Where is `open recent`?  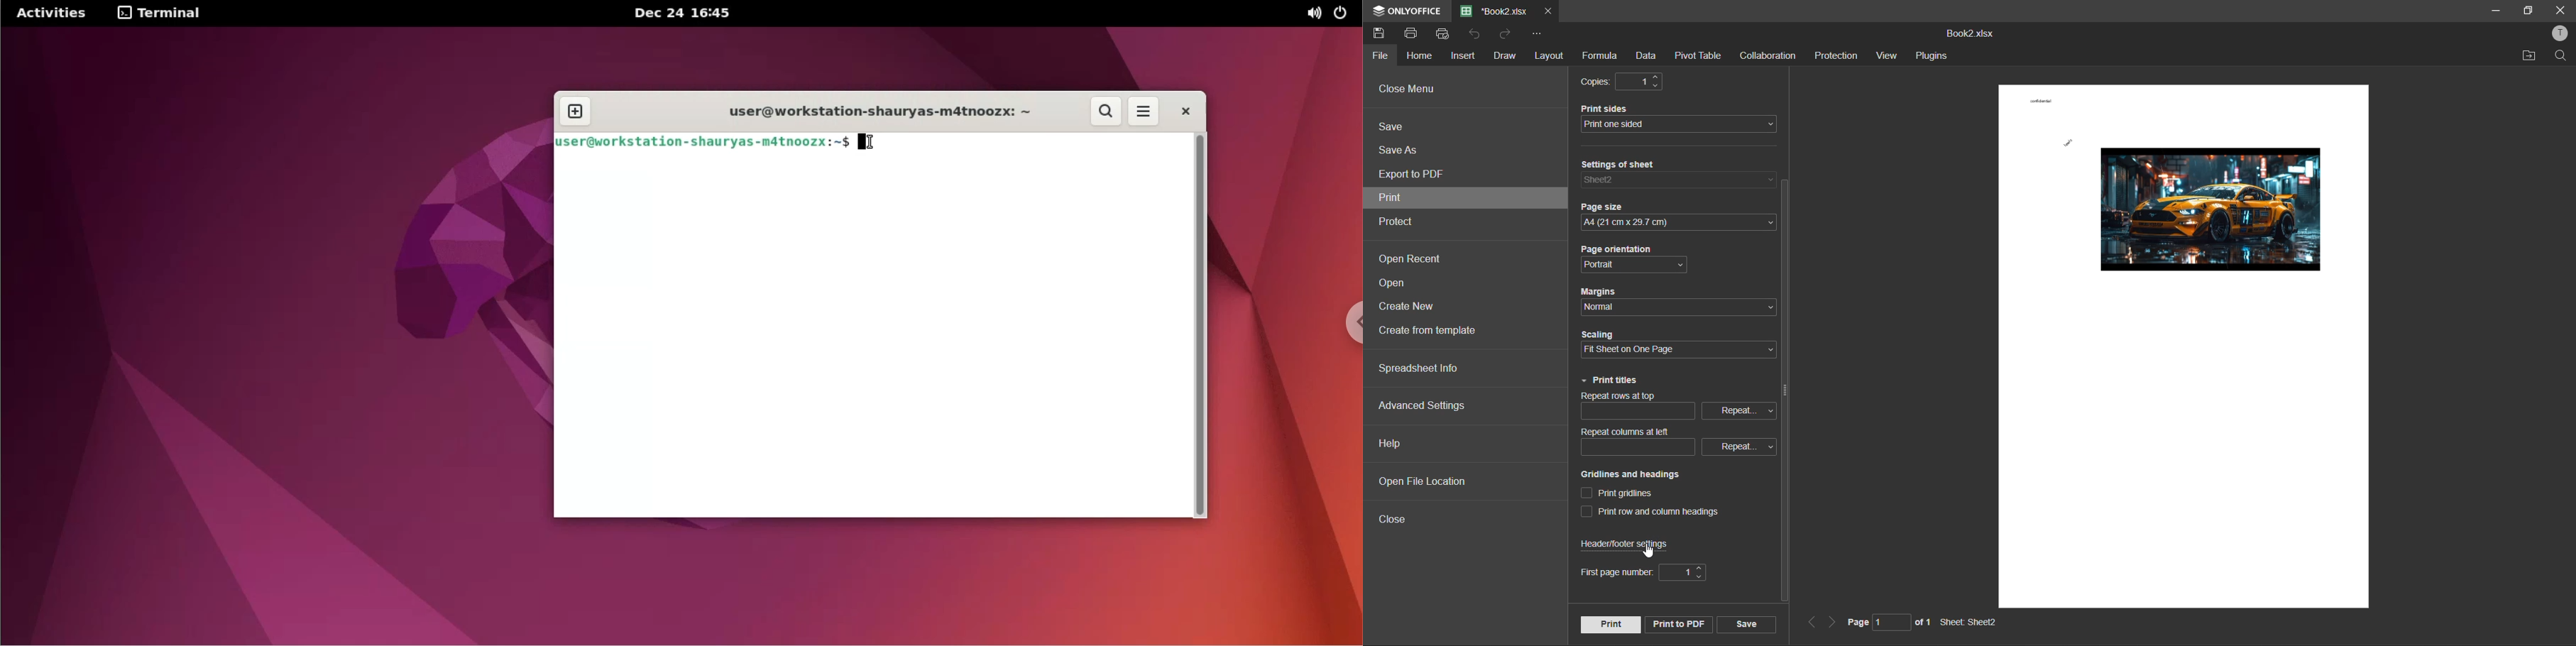
open recent is located at coordinates (1410, 256).